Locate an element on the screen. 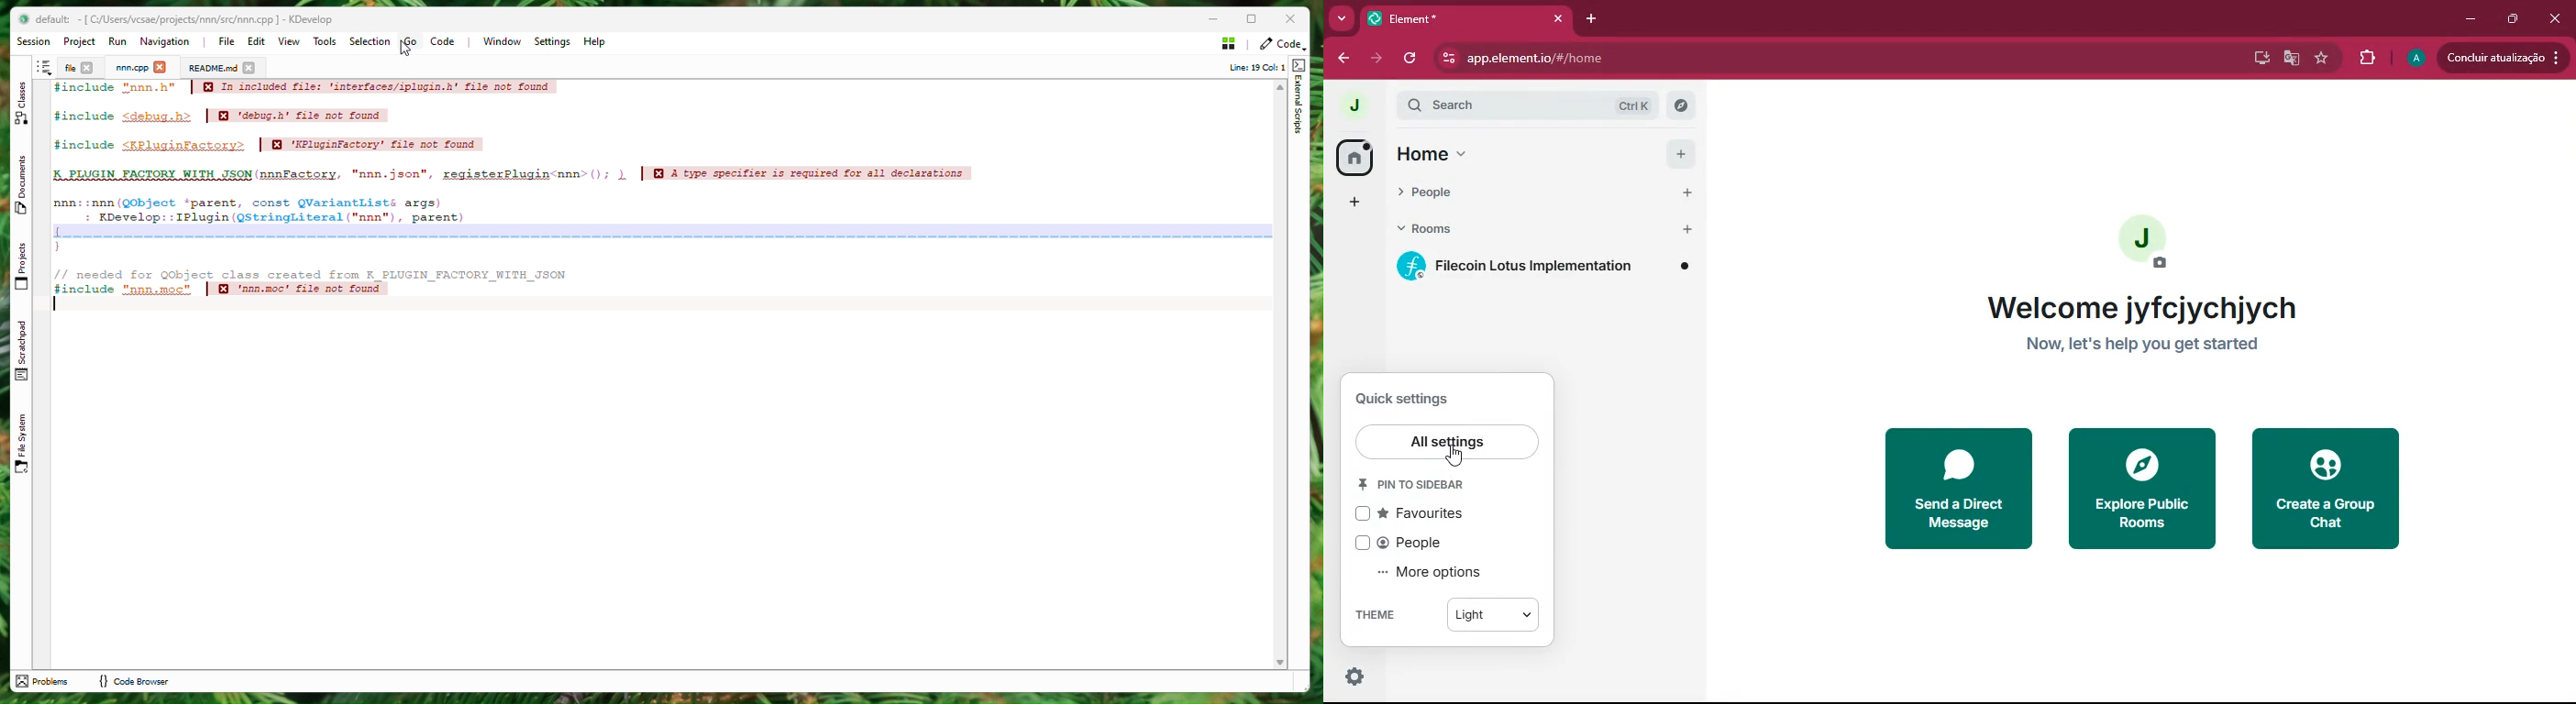 The width and height of the screenshot is (2576, 728). pin to sidebar is located at coordinates (1419, 485).